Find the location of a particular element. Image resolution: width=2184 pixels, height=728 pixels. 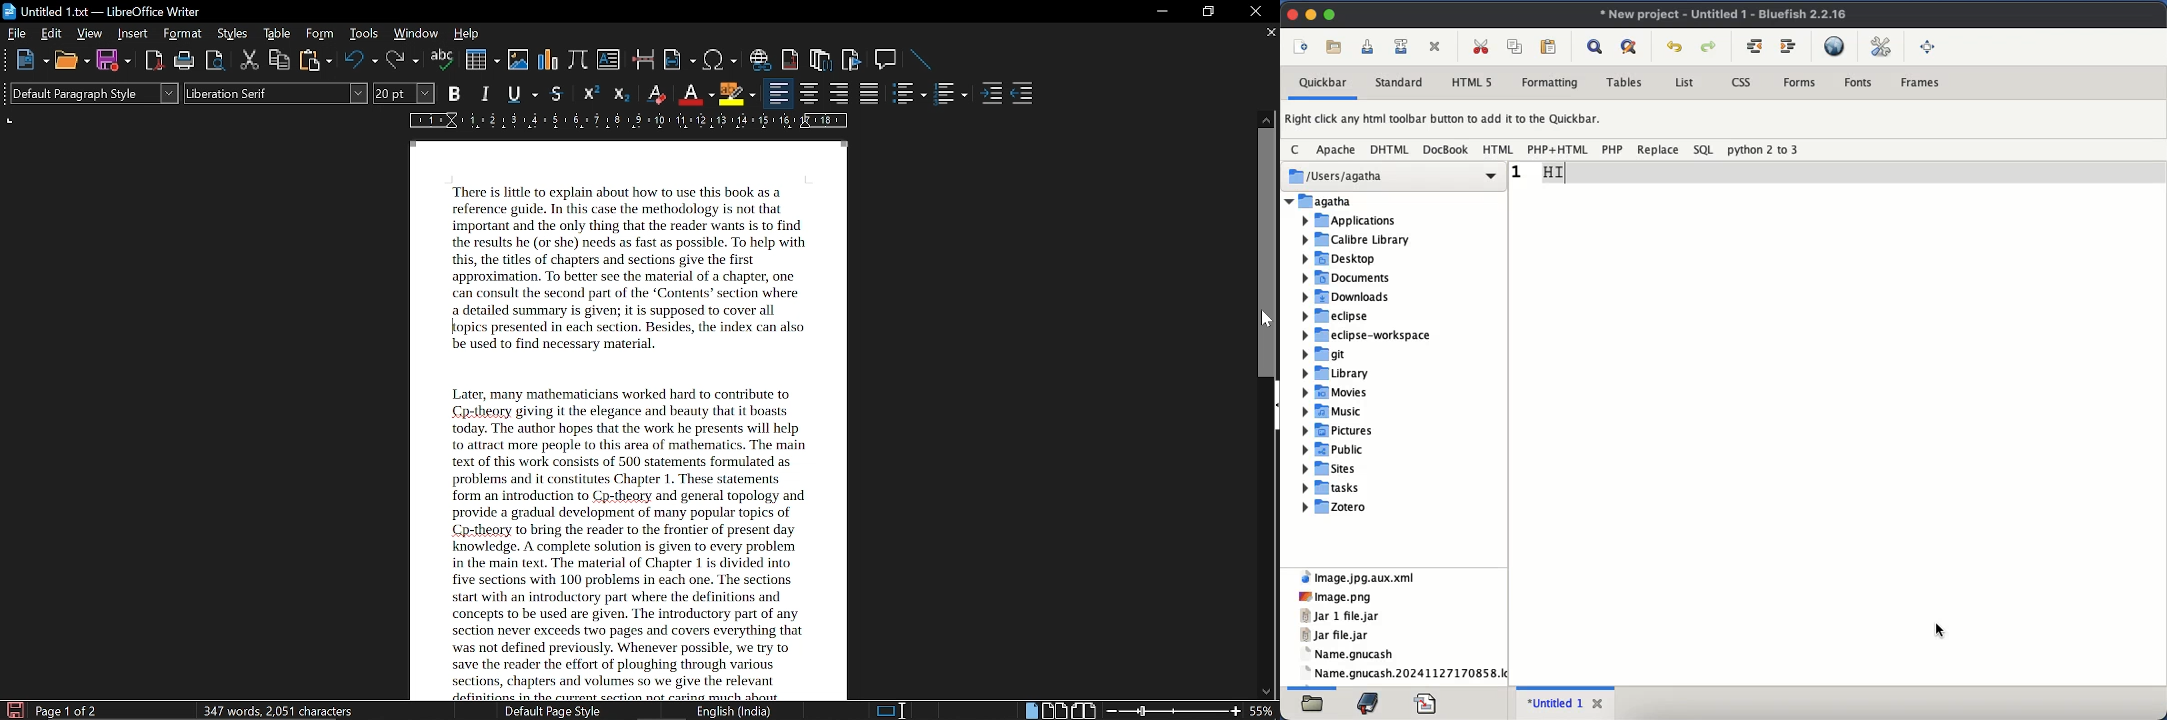

tools is located at coordinates (366, 34).